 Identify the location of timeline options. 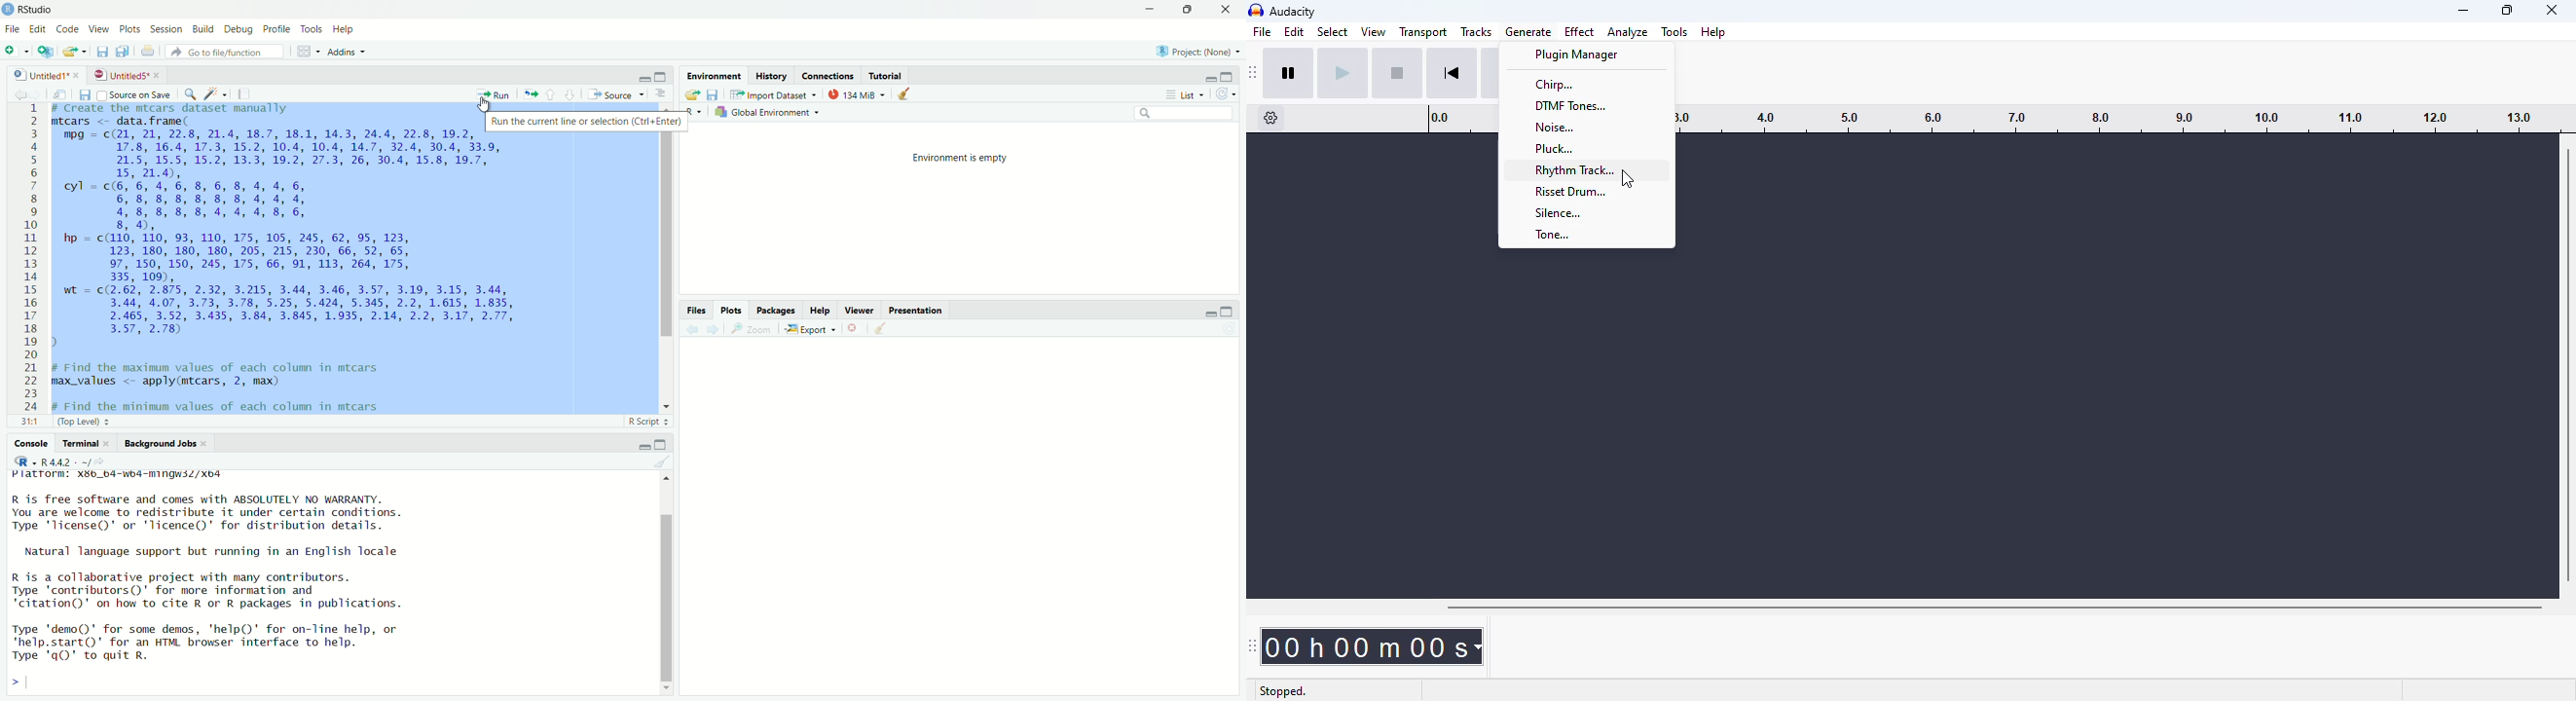
(1271, 118).